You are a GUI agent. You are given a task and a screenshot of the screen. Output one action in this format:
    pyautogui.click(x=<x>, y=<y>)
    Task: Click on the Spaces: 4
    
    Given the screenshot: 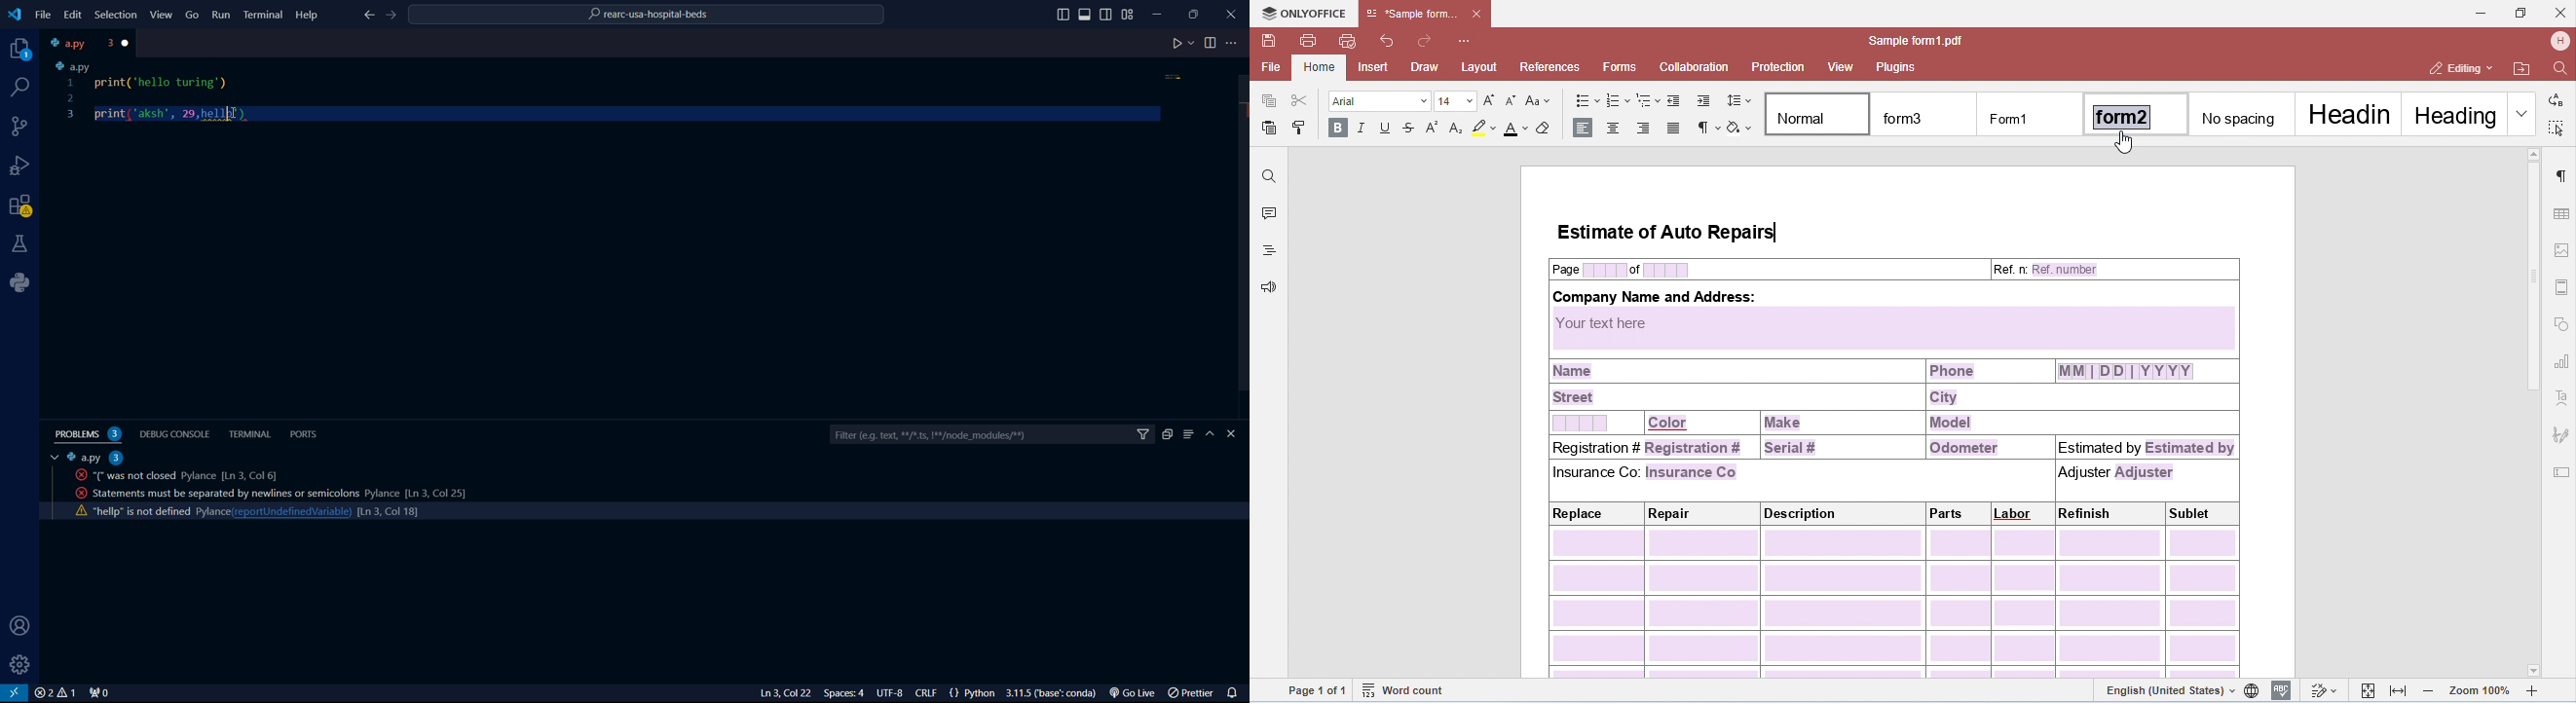 What is the action you would take?
    pyautogui.click(x=847, y=693)
    